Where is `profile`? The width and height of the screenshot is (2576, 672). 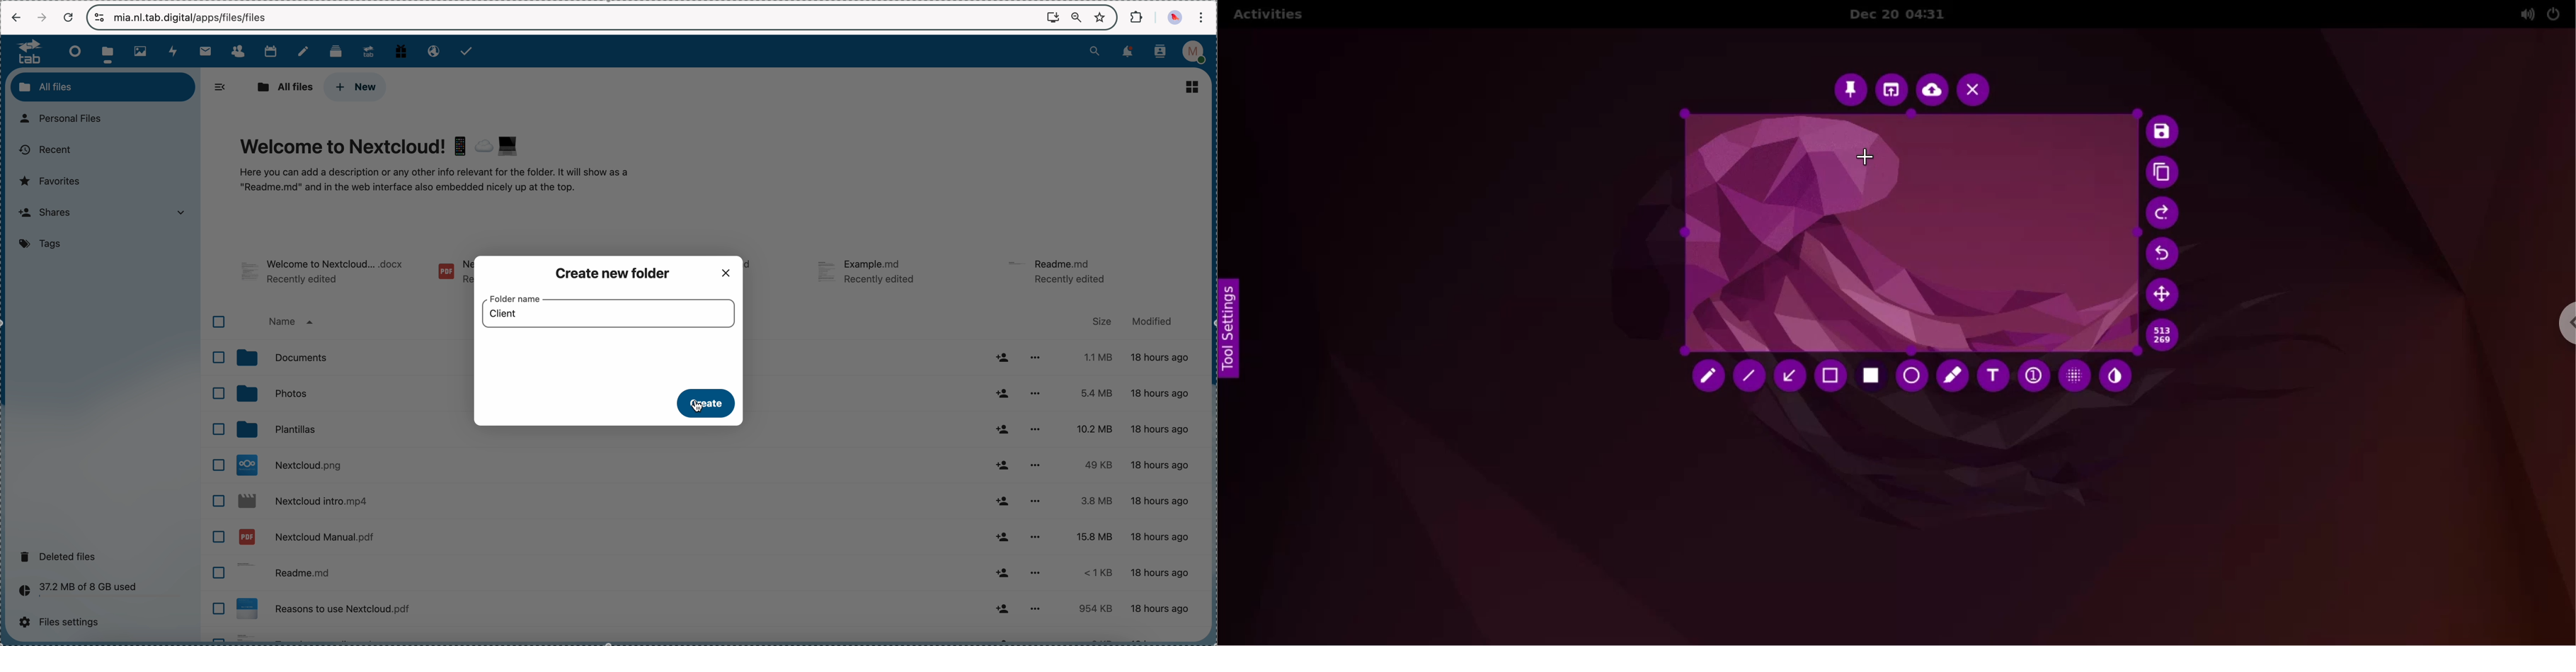
profile is located at coordinates (1197, 52).